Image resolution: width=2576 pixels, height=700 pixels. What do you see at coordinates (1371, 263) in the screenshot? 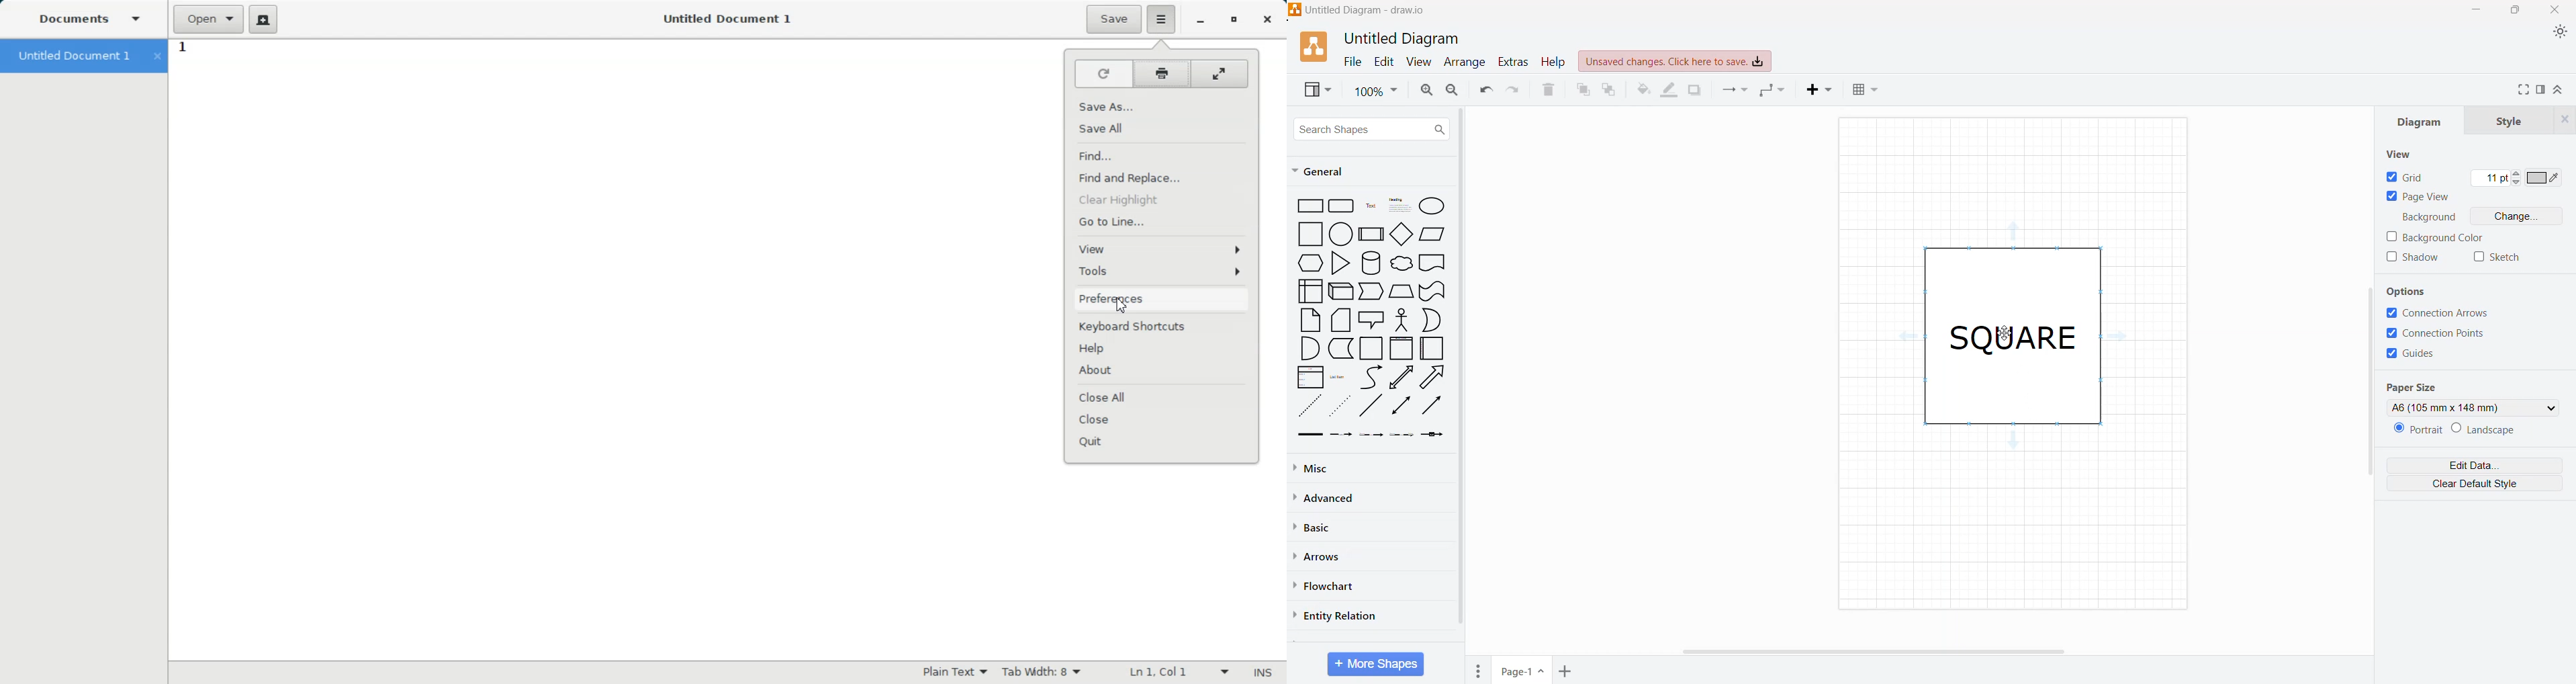
I see `Cylinder ` at bounding box center [1371, 263].